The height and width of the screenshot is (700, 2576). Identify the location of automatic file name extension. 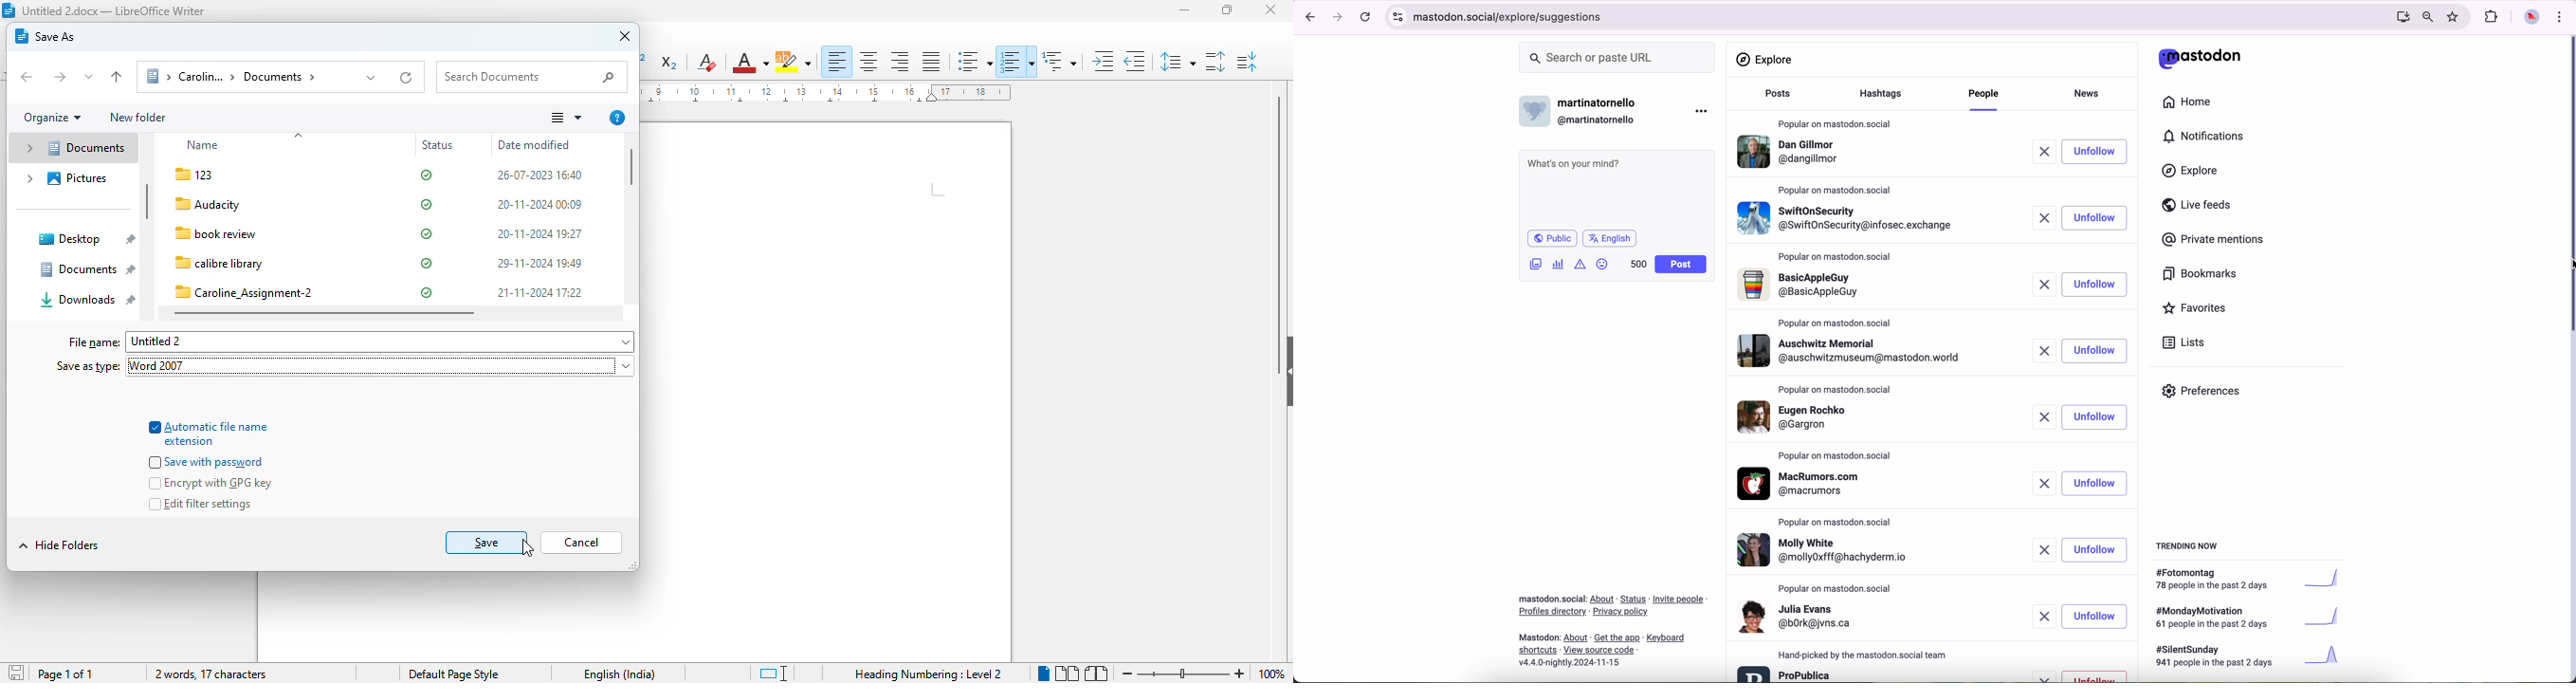
(209, 433).